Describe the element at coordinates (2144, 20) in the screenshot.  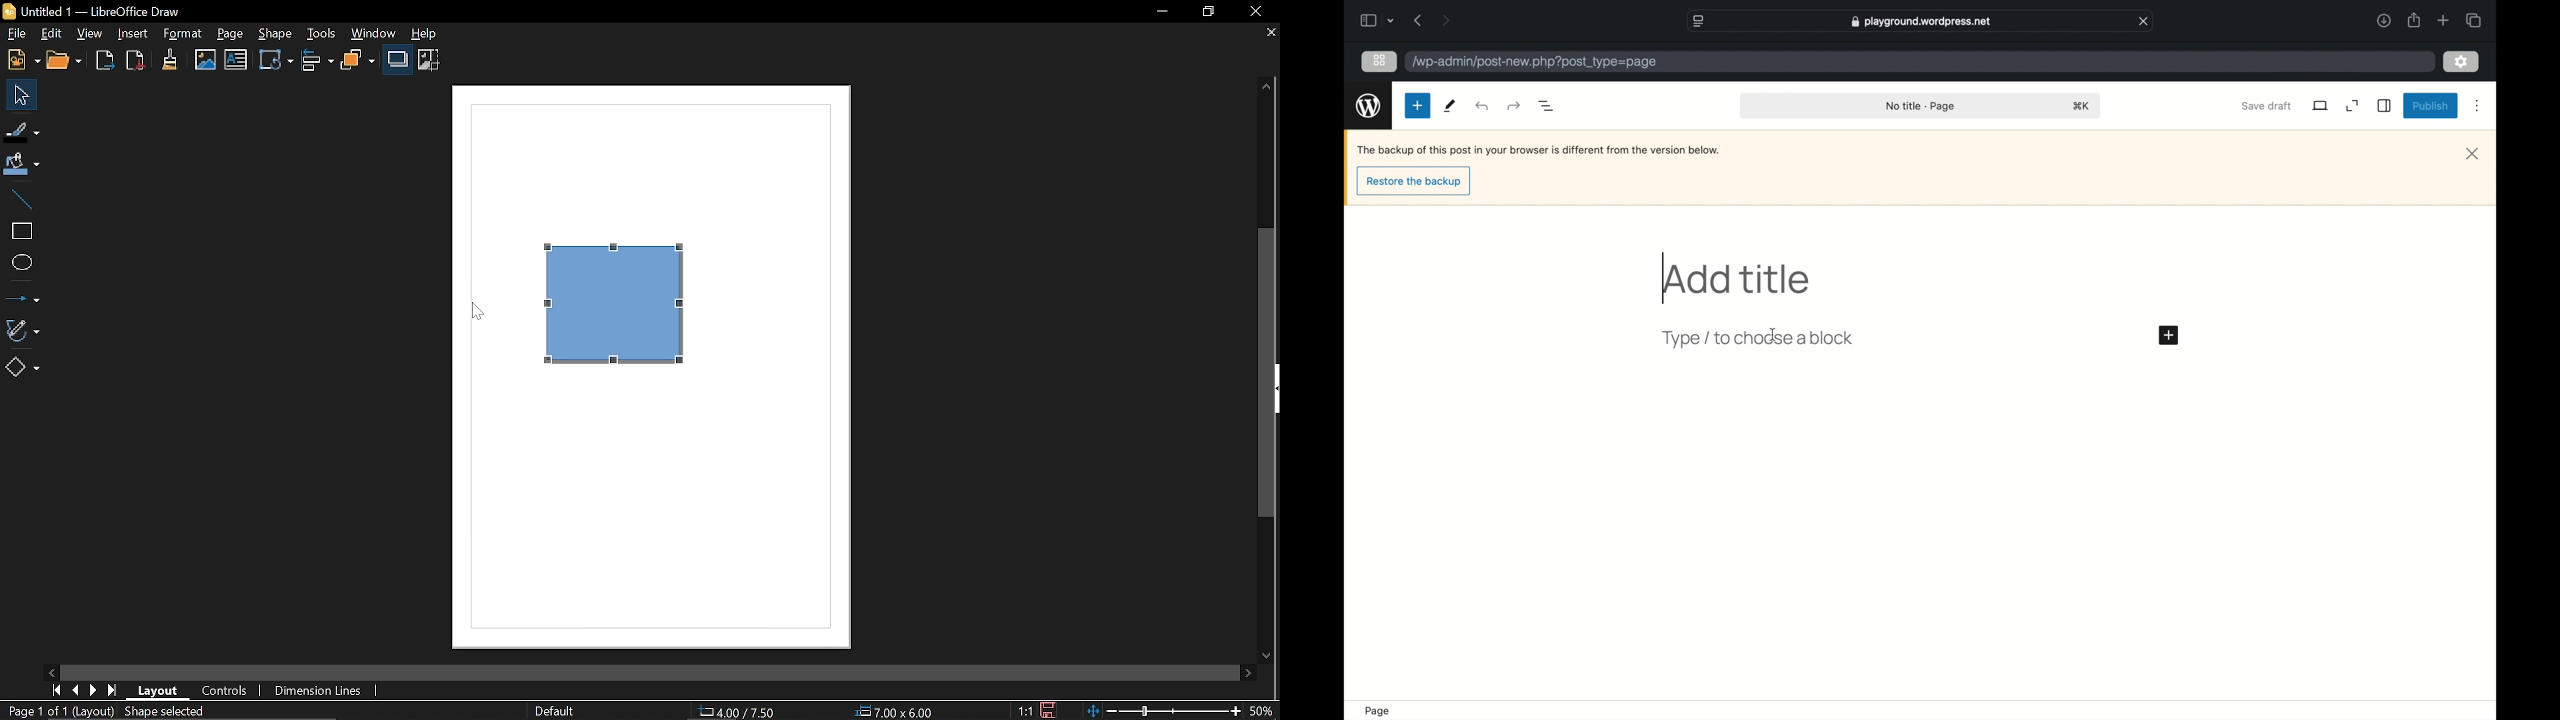
I see `close` at that location.